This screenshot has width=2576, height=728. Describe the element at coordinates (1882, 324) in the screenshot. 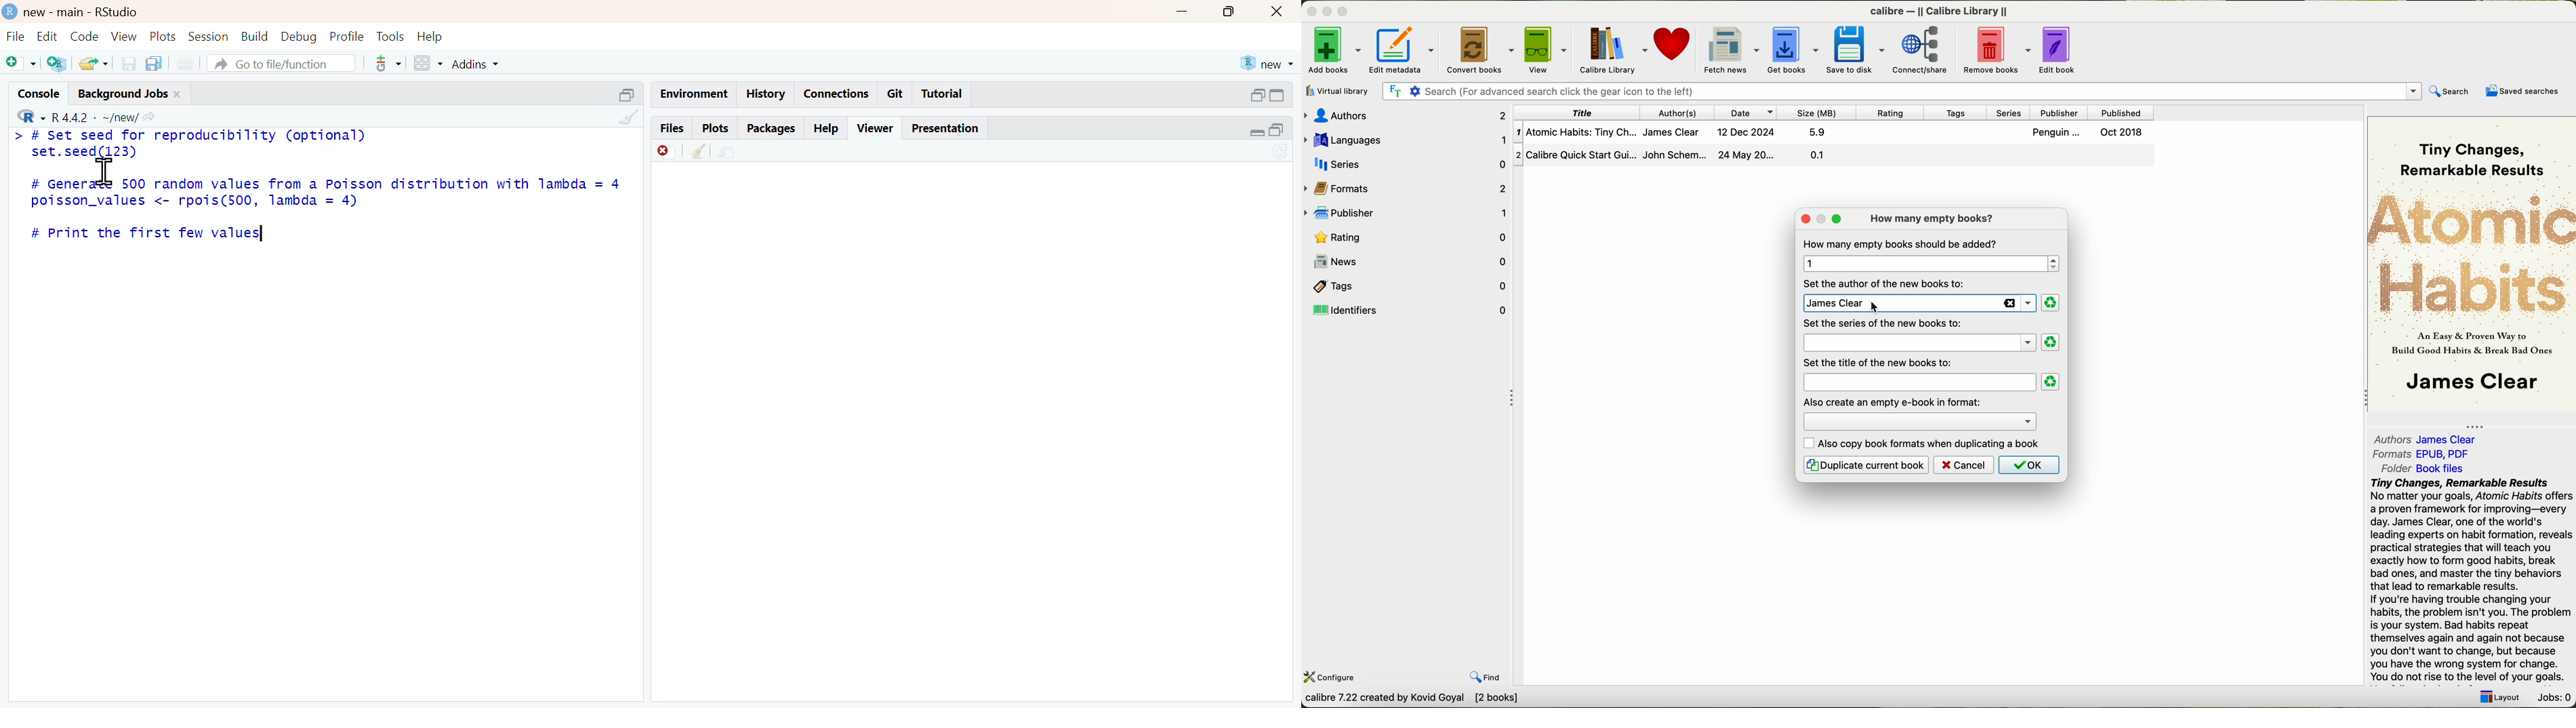

I see `set the series of the new books` at that location.